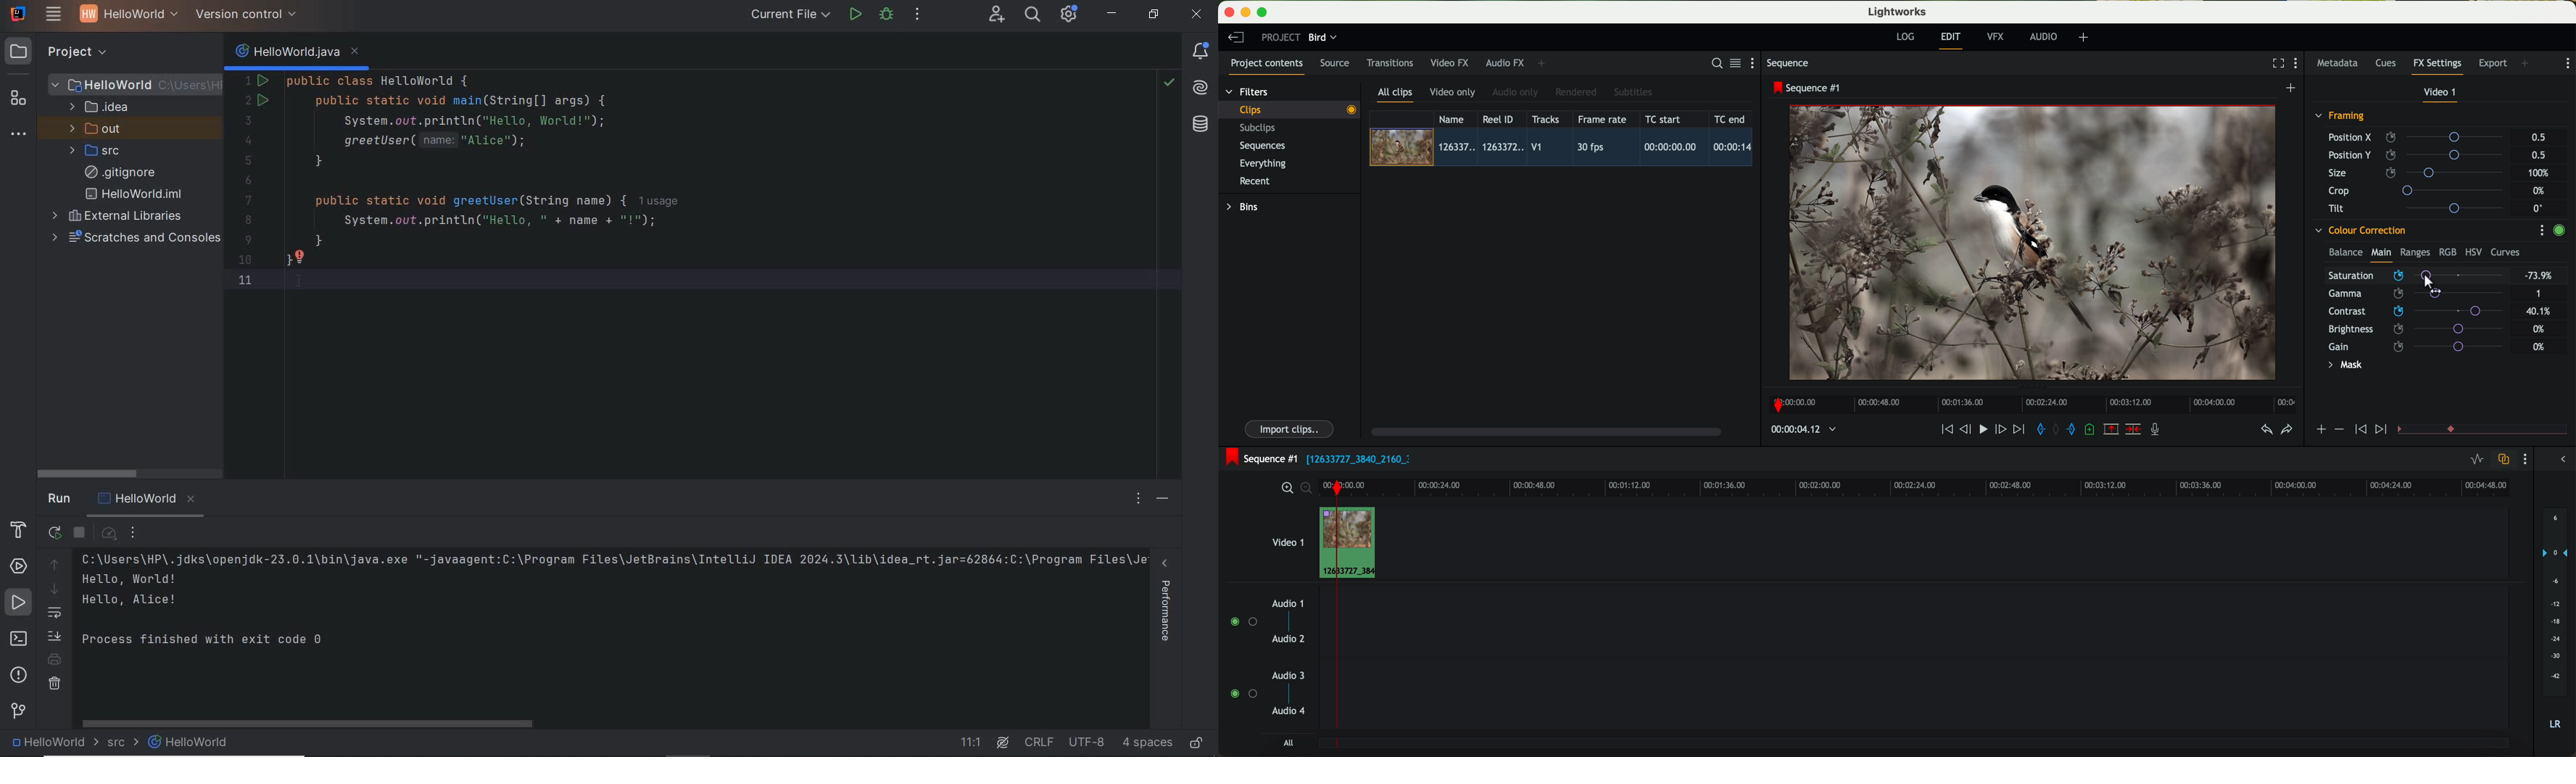 The image size is (2576, 784). I want to click on mask, so click(2344, 366).